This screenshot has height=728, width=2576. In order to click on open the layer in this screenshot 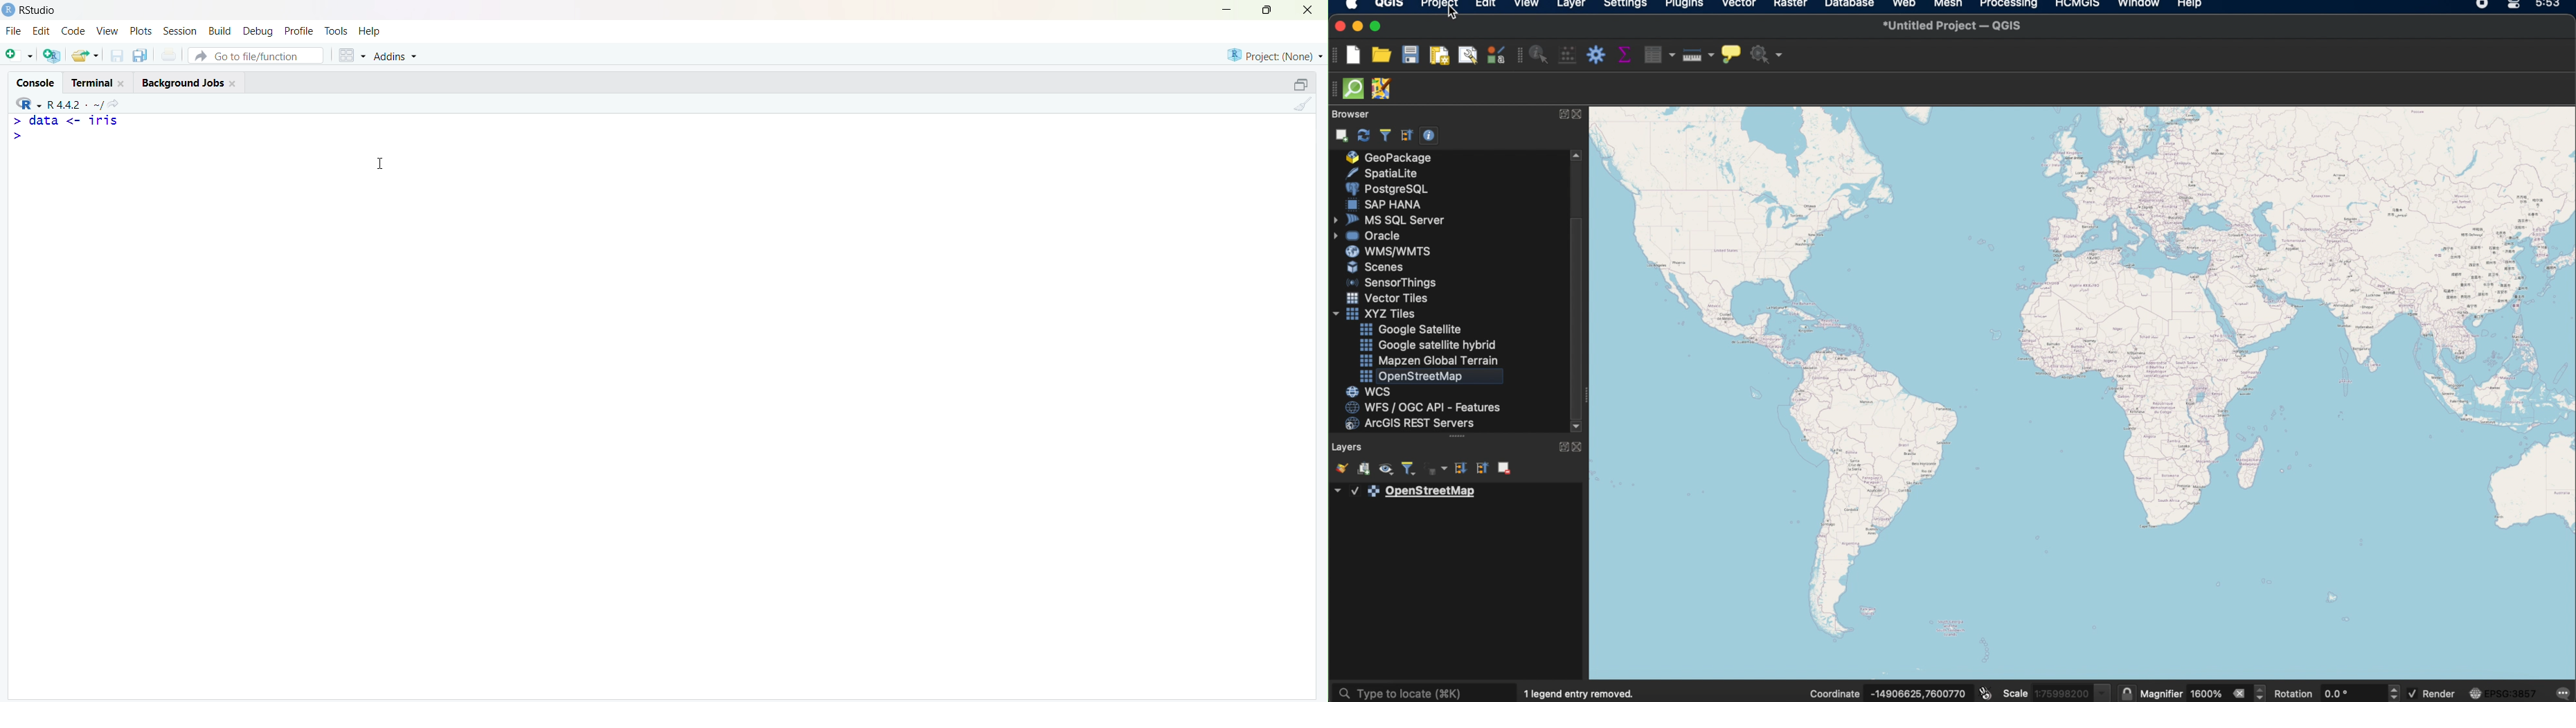, I will do `click(1342, 467)`.